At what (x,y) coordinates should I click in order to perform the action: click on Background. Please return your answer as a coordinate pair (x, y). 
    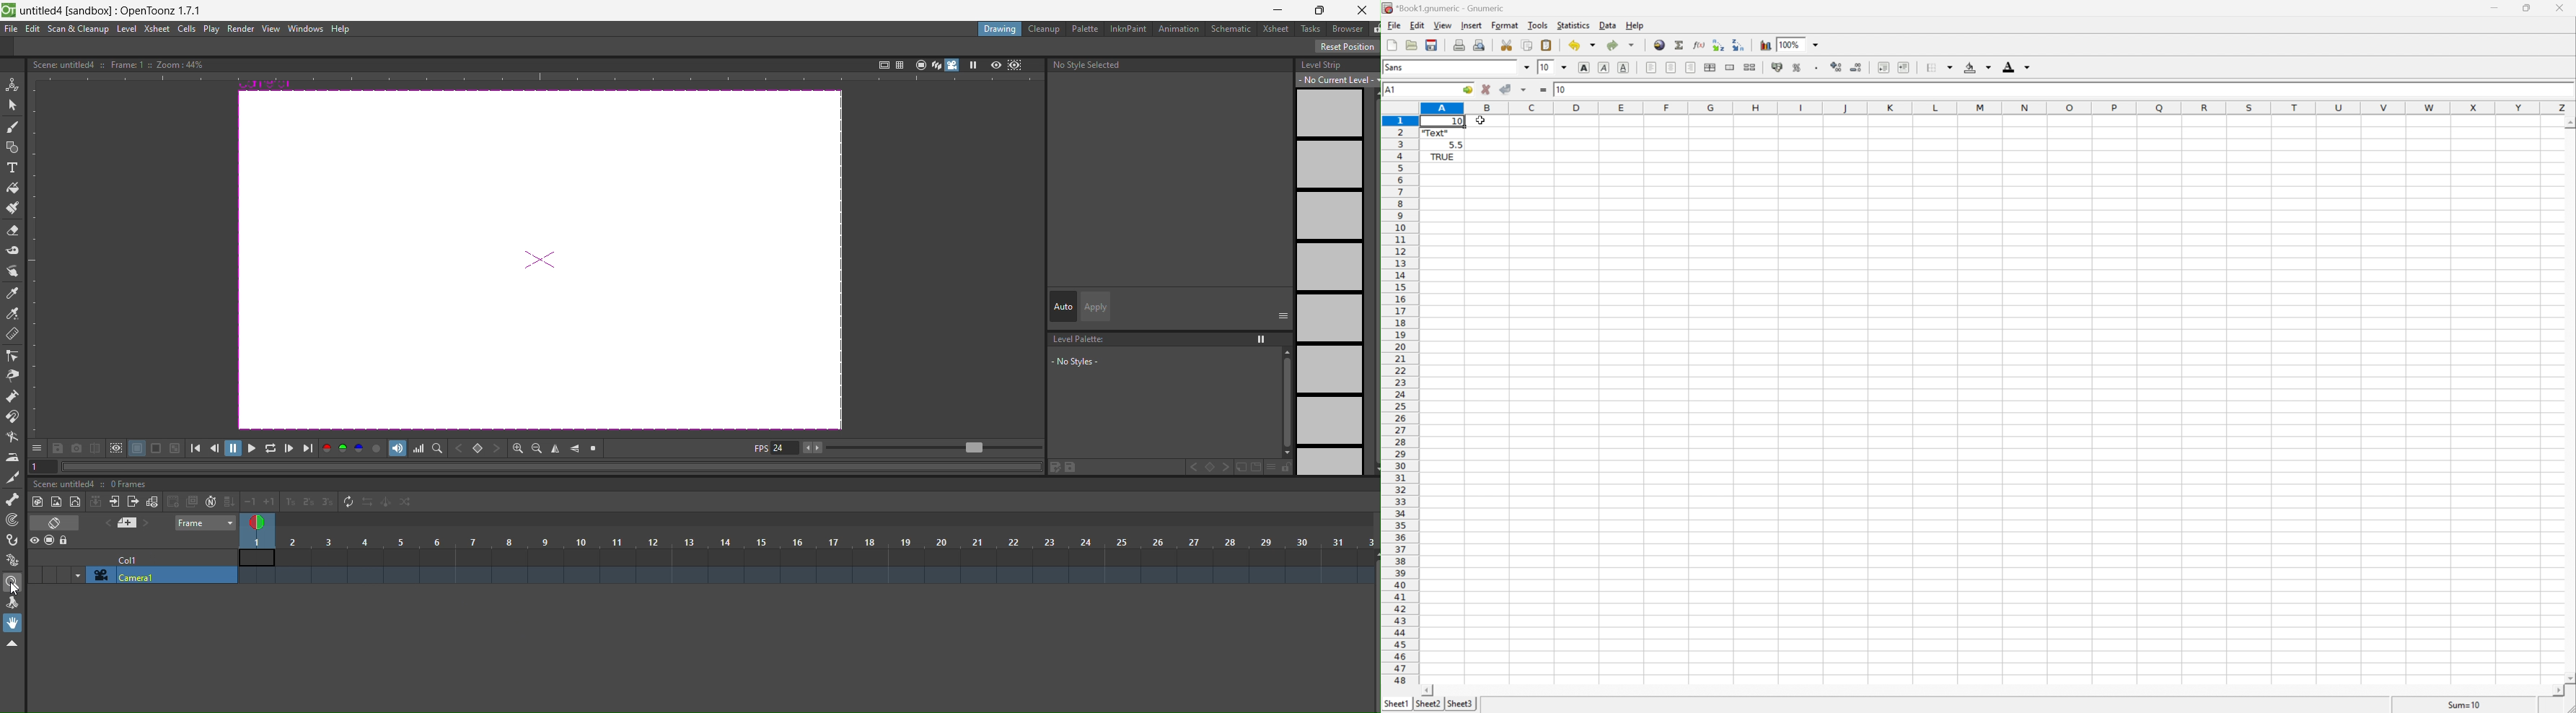
    Looking at the image, I should click on (1977, 66).